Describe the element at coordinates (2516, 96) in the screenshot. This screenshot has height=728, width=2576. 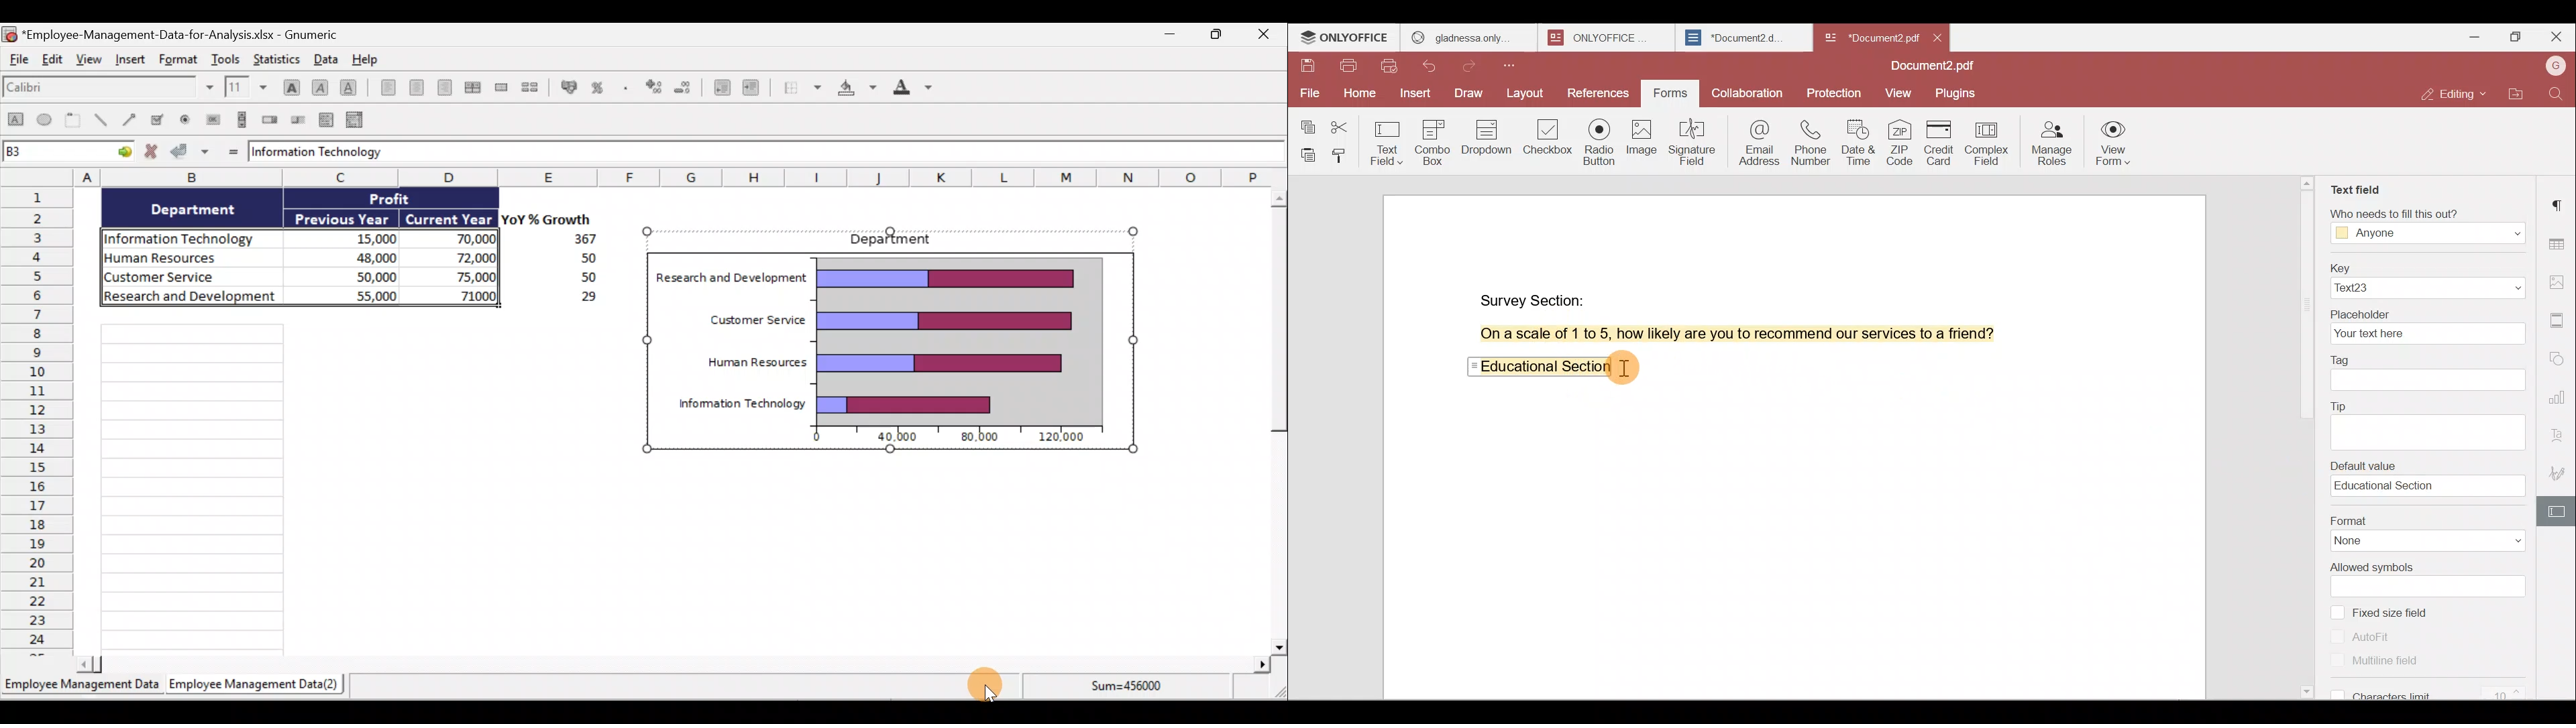
I see `Open file location` at that location.